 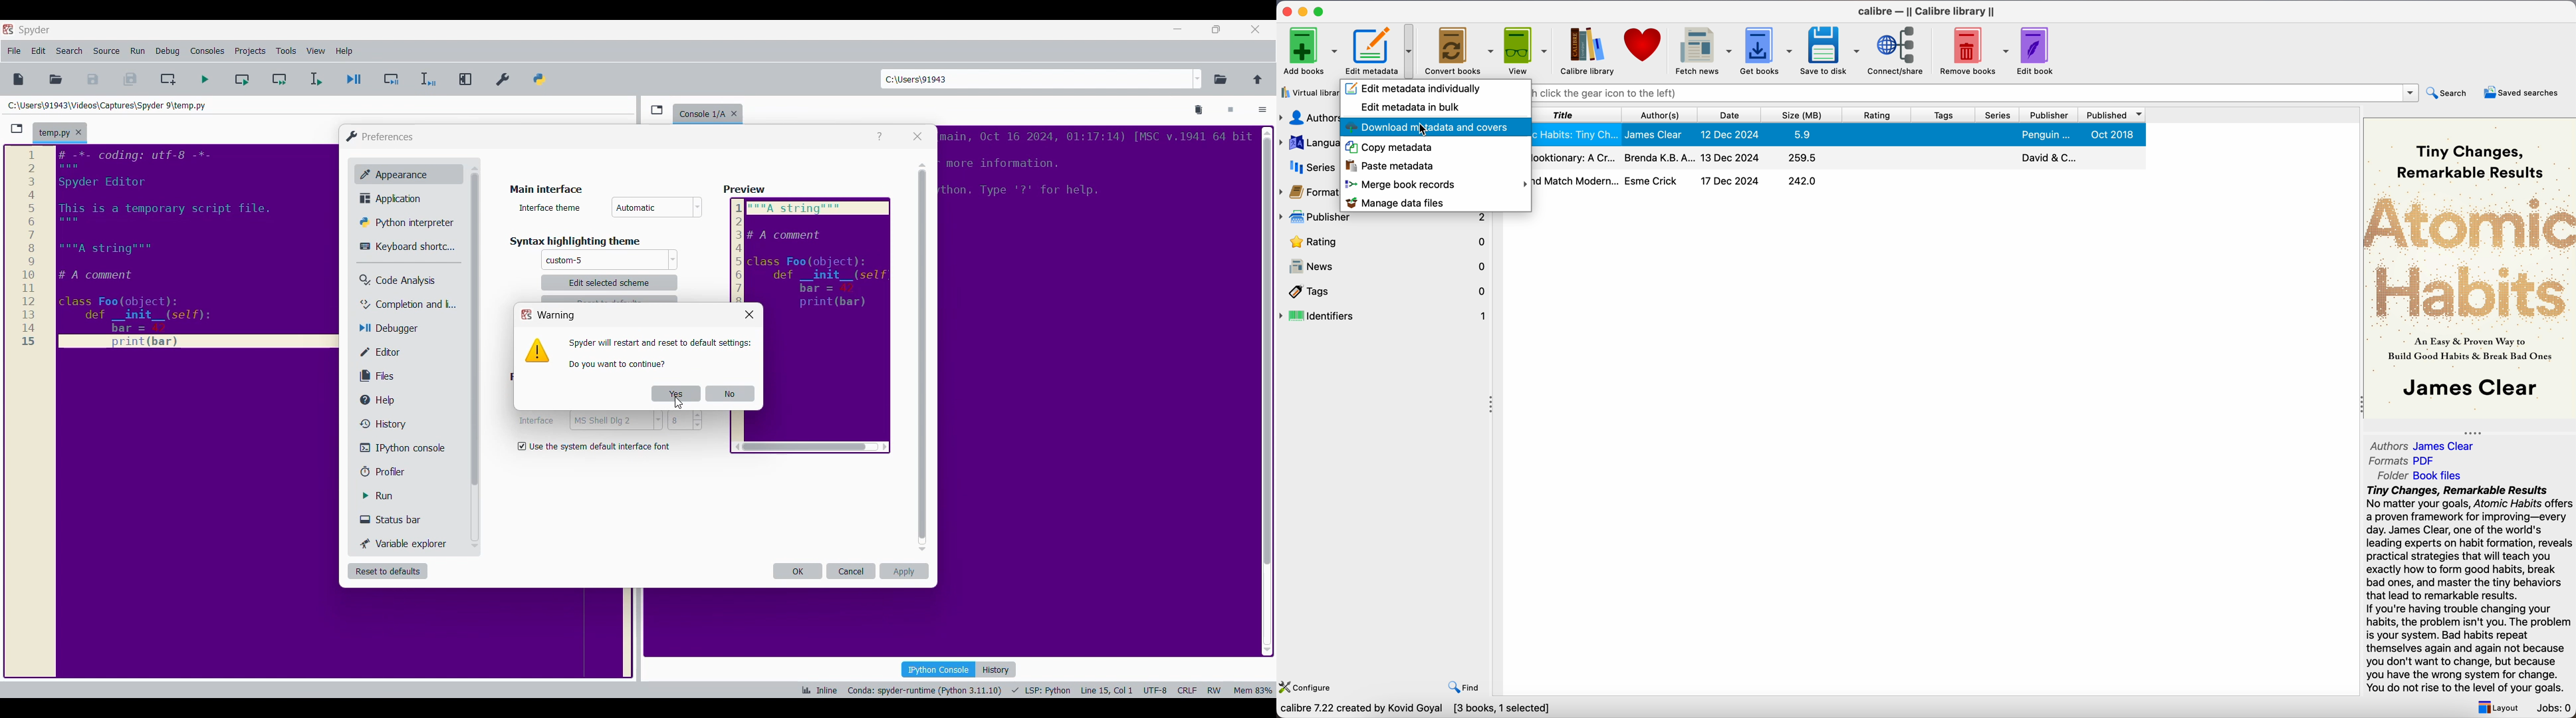 I want to click on Indicates monospace settings, so click(x=540, y=396).